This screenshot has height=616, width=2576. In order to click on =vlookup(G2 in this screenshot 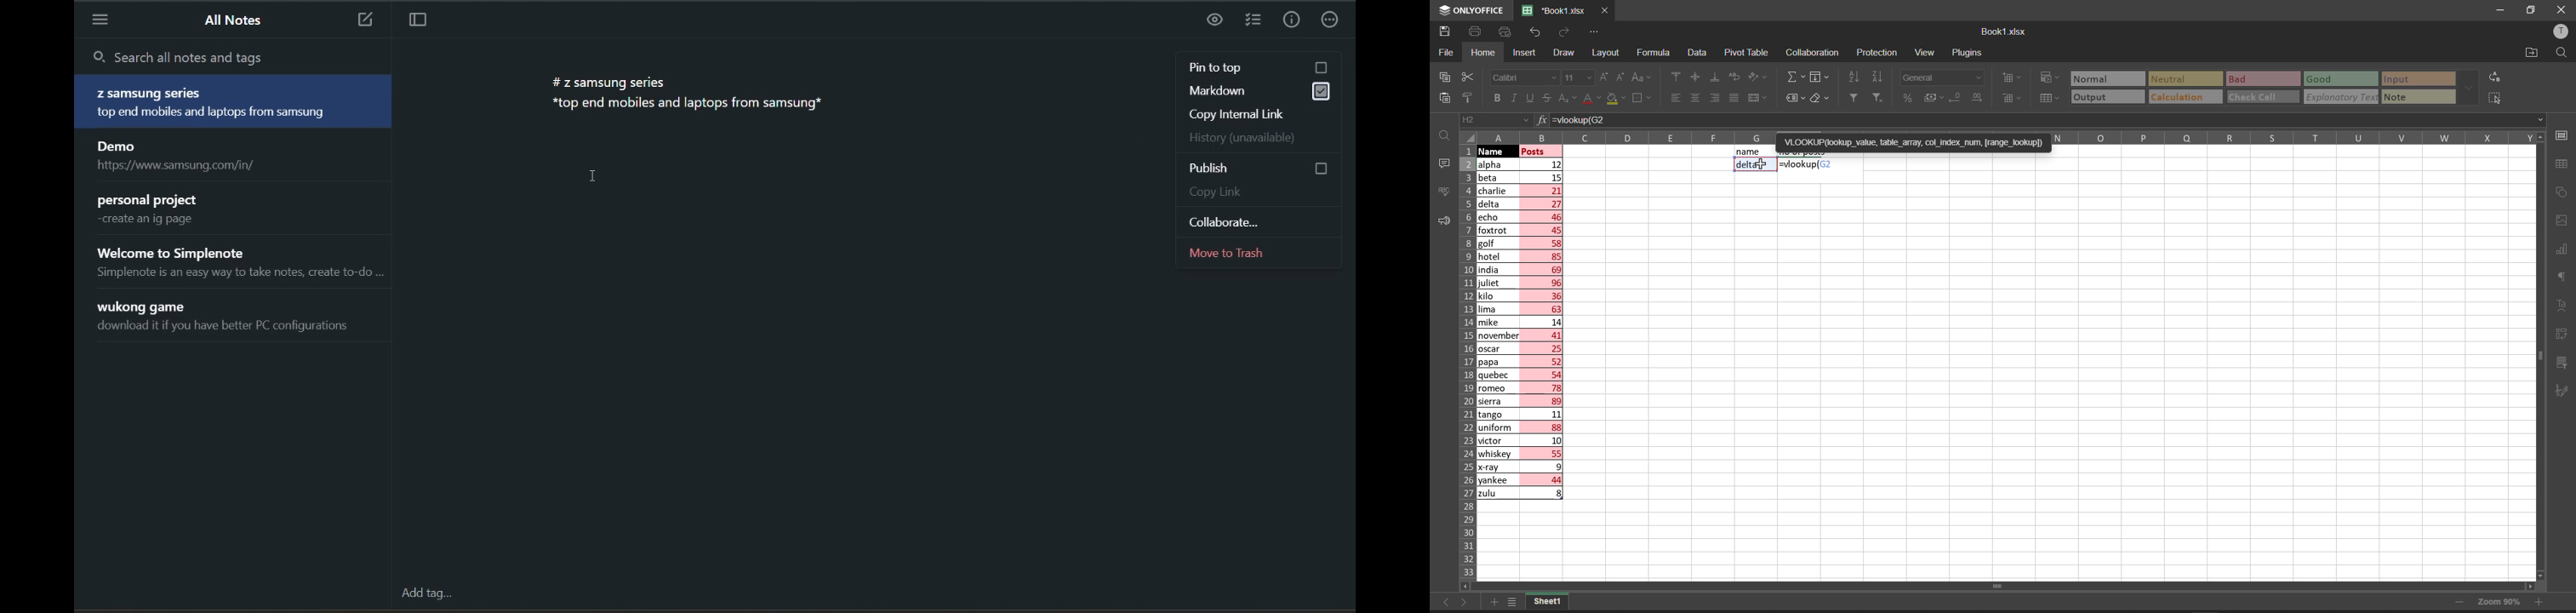, I will do `click(2047, 121)`.